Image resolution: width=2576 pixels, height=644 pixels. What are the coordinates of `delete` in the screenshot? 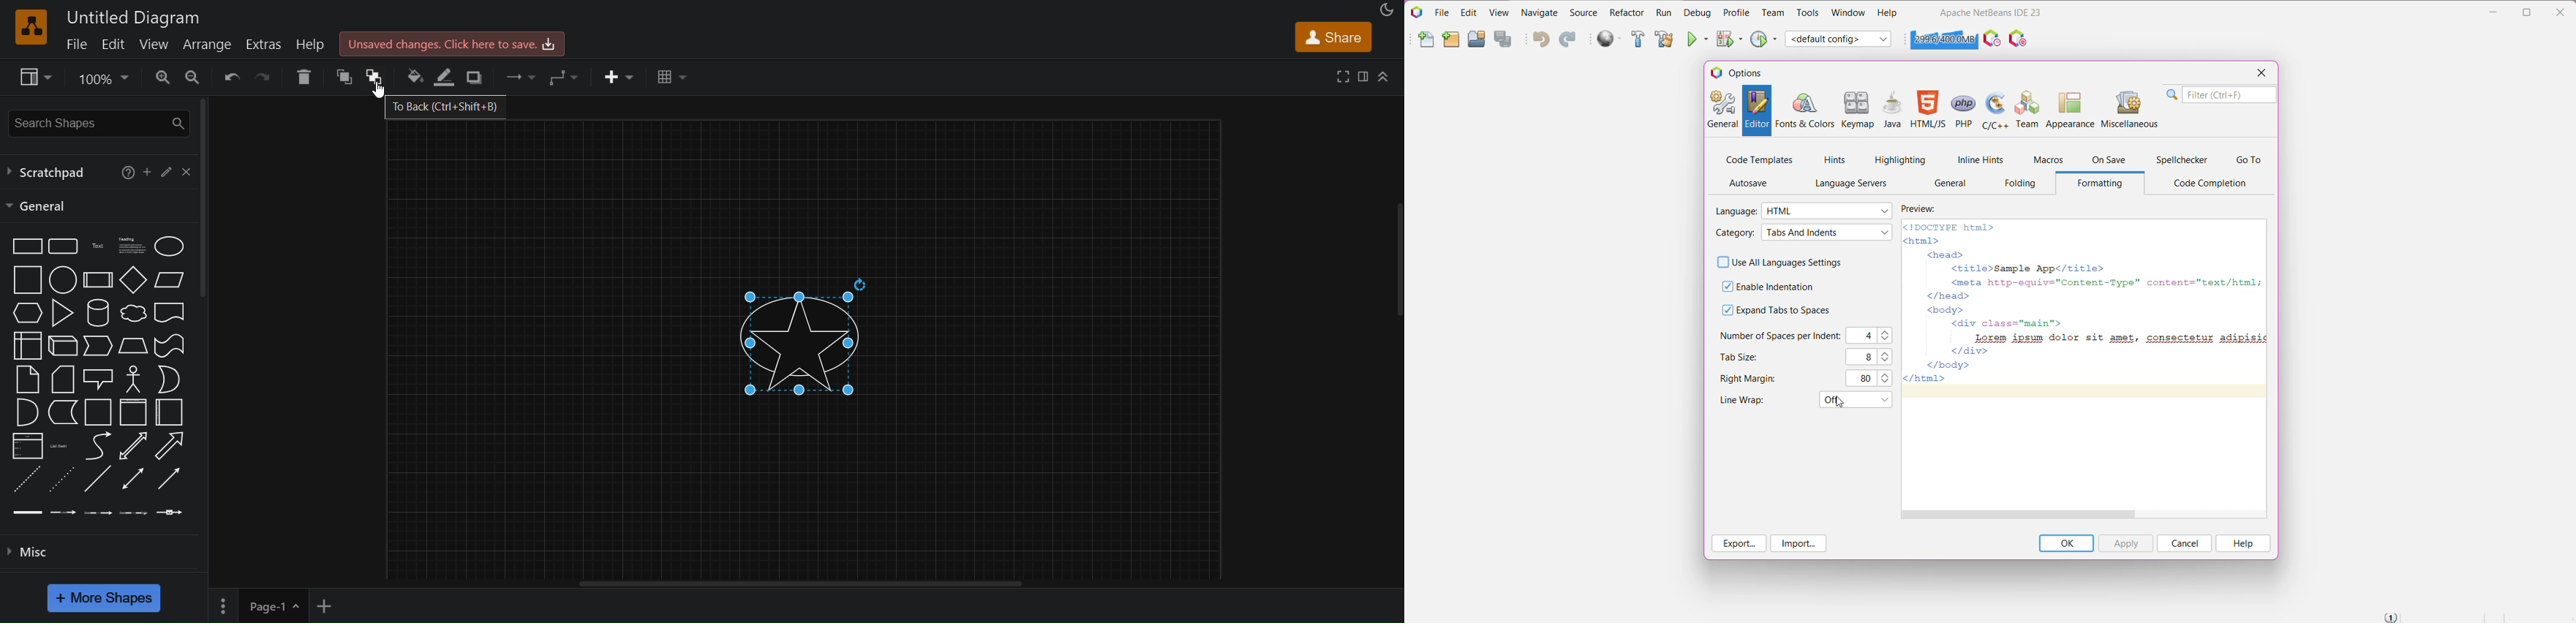 It's located at (305, 77).